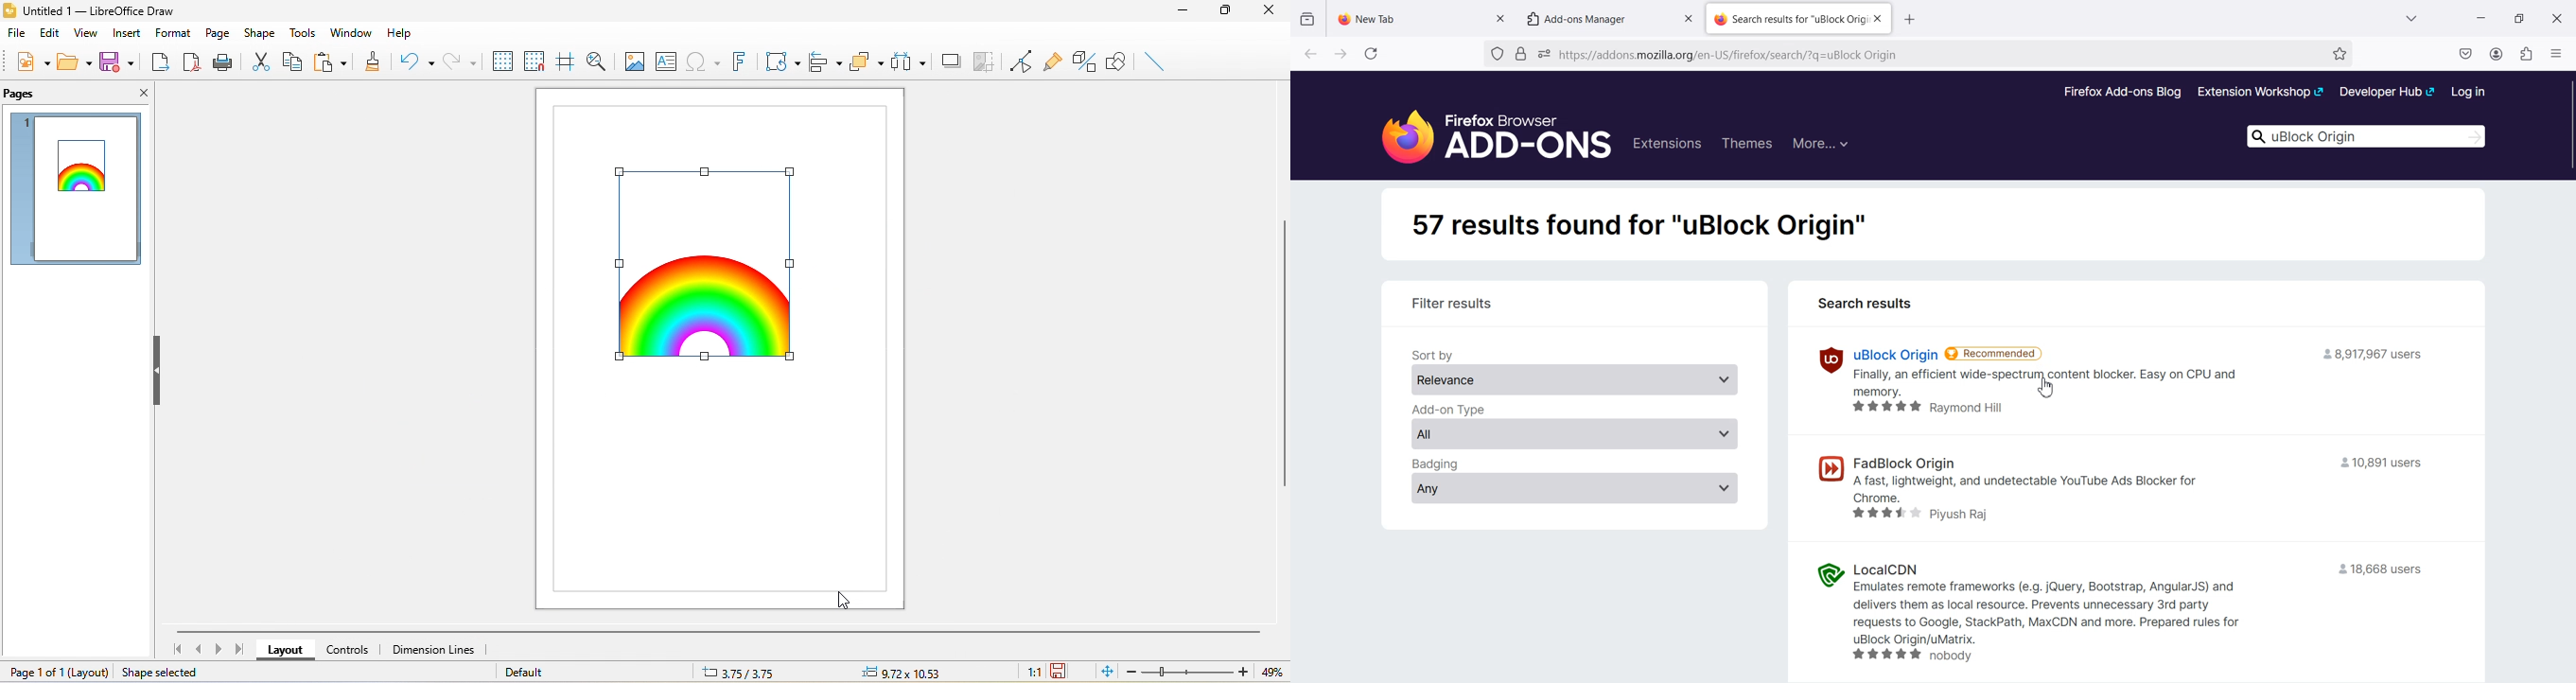  Describe the element at coordinates (704, 263) in the screenshot. I see `Added a rainbow color gradient ` at that location.